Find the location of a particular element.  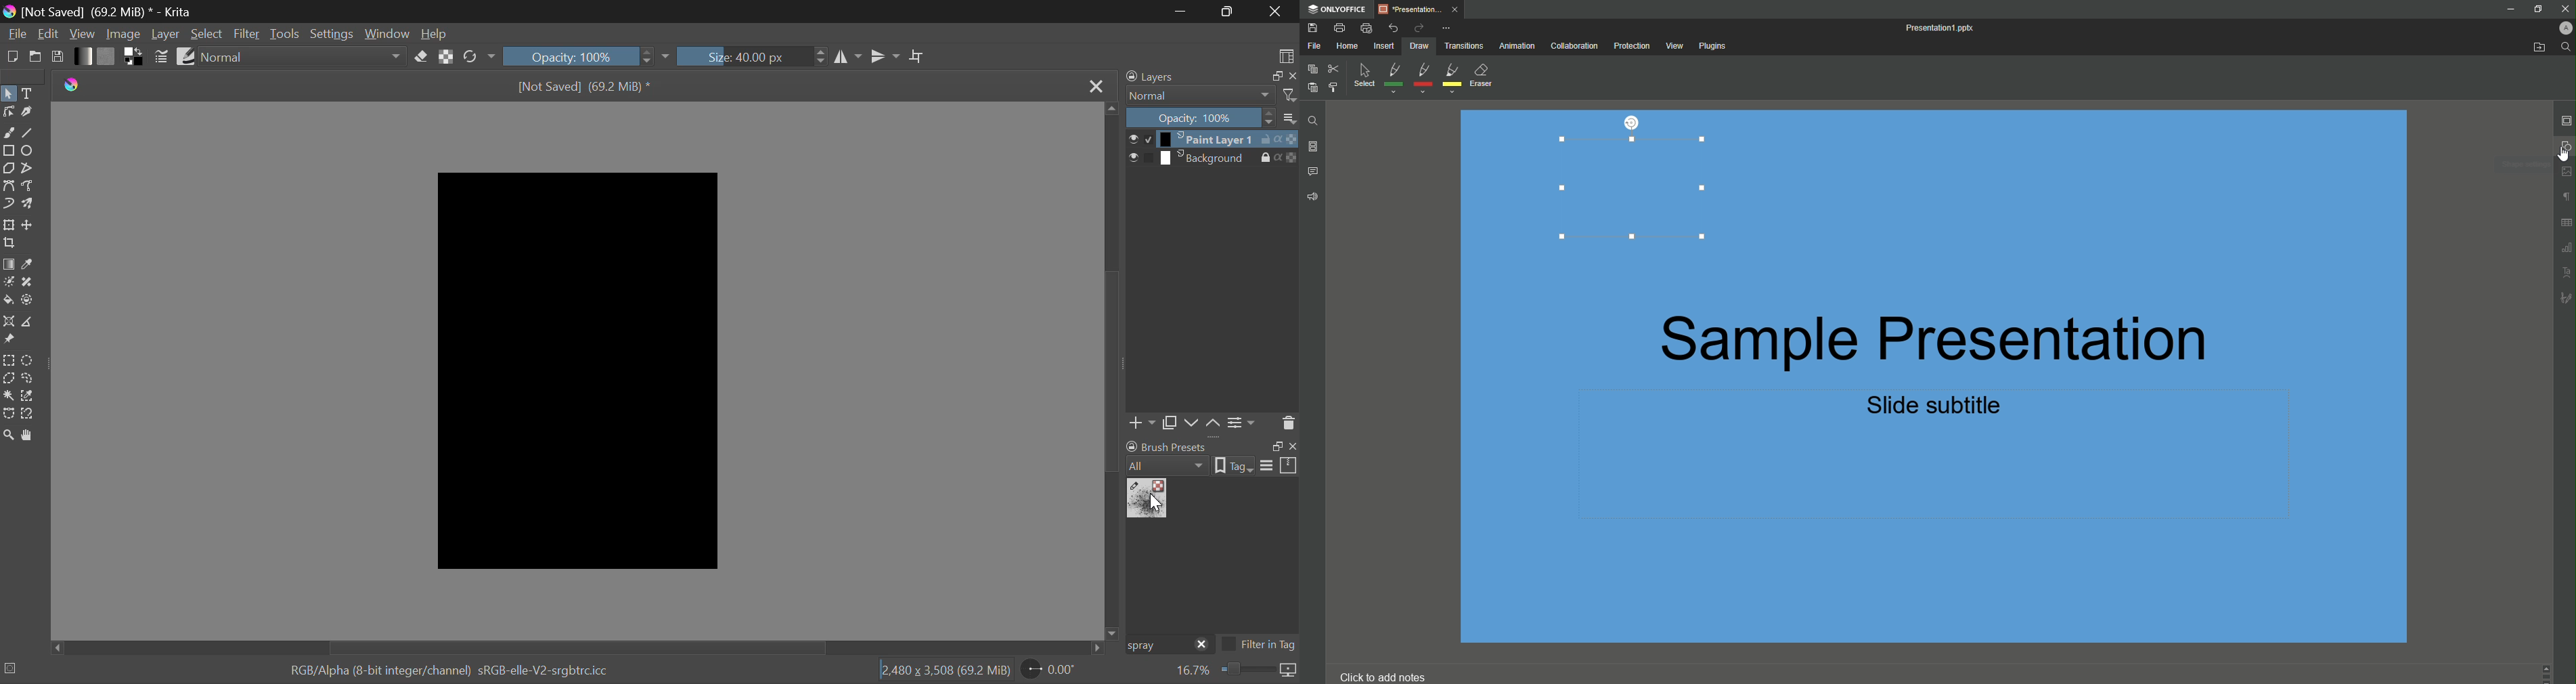

Image is located at coordinates (127, 33).